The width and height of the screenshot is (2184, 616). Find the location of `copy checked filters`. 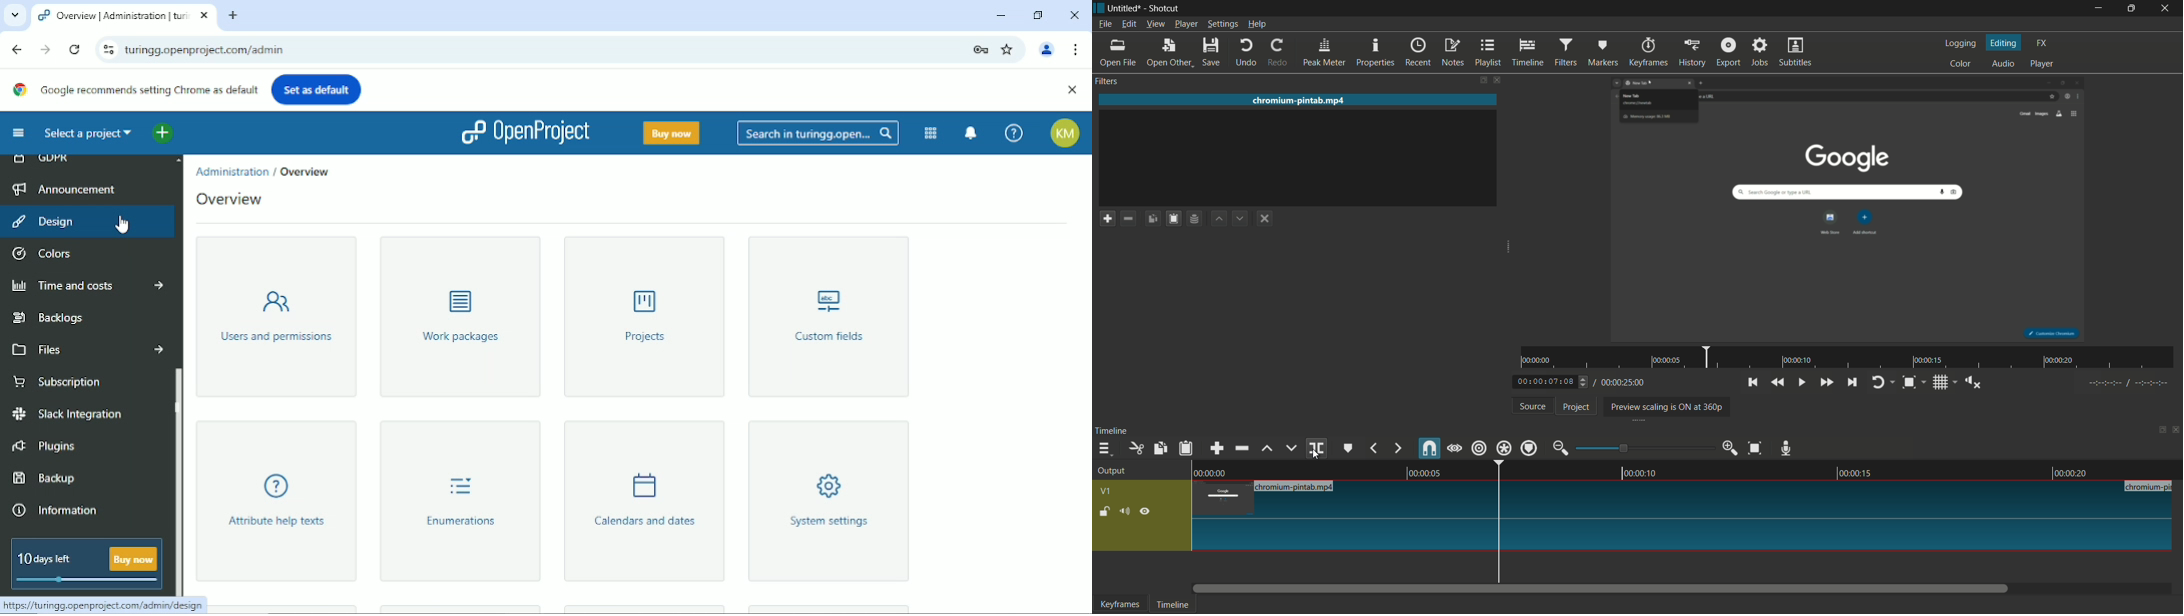

copy checked filters is located at coordinates (1153, 218).